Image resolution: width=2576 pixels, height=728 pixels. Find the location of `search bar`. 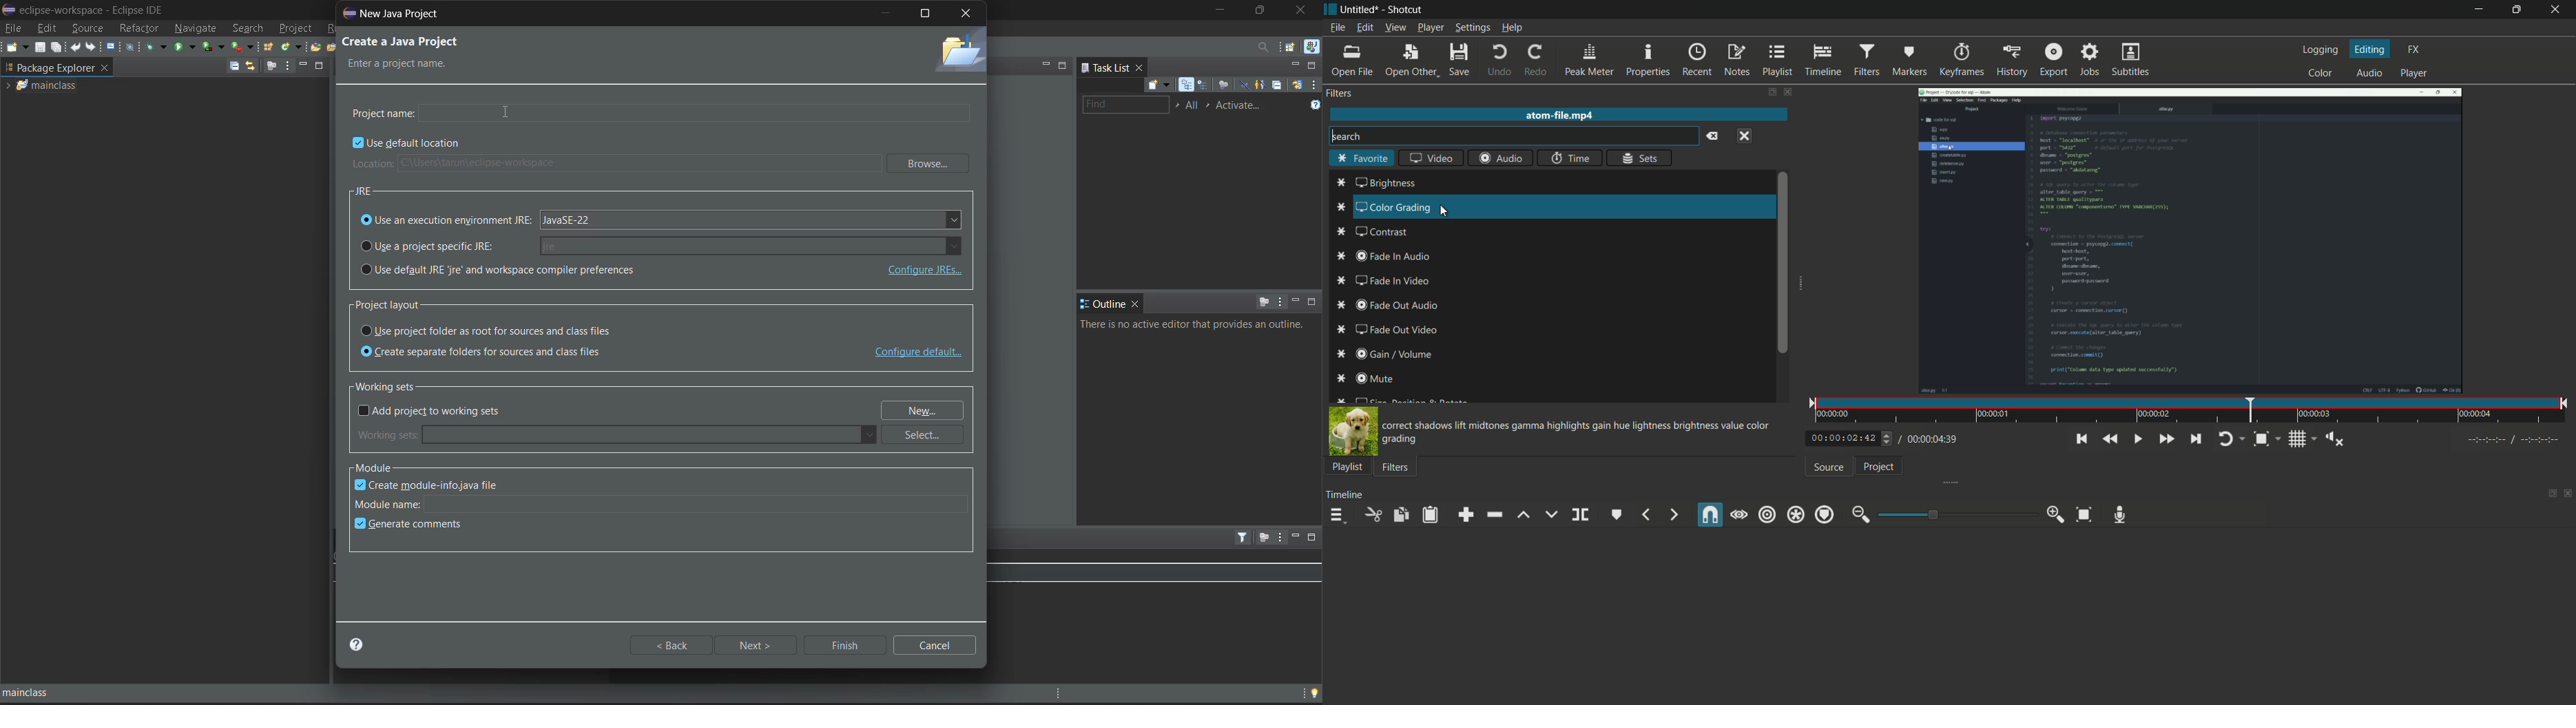

search bar is located at coordinates (1514, 136).